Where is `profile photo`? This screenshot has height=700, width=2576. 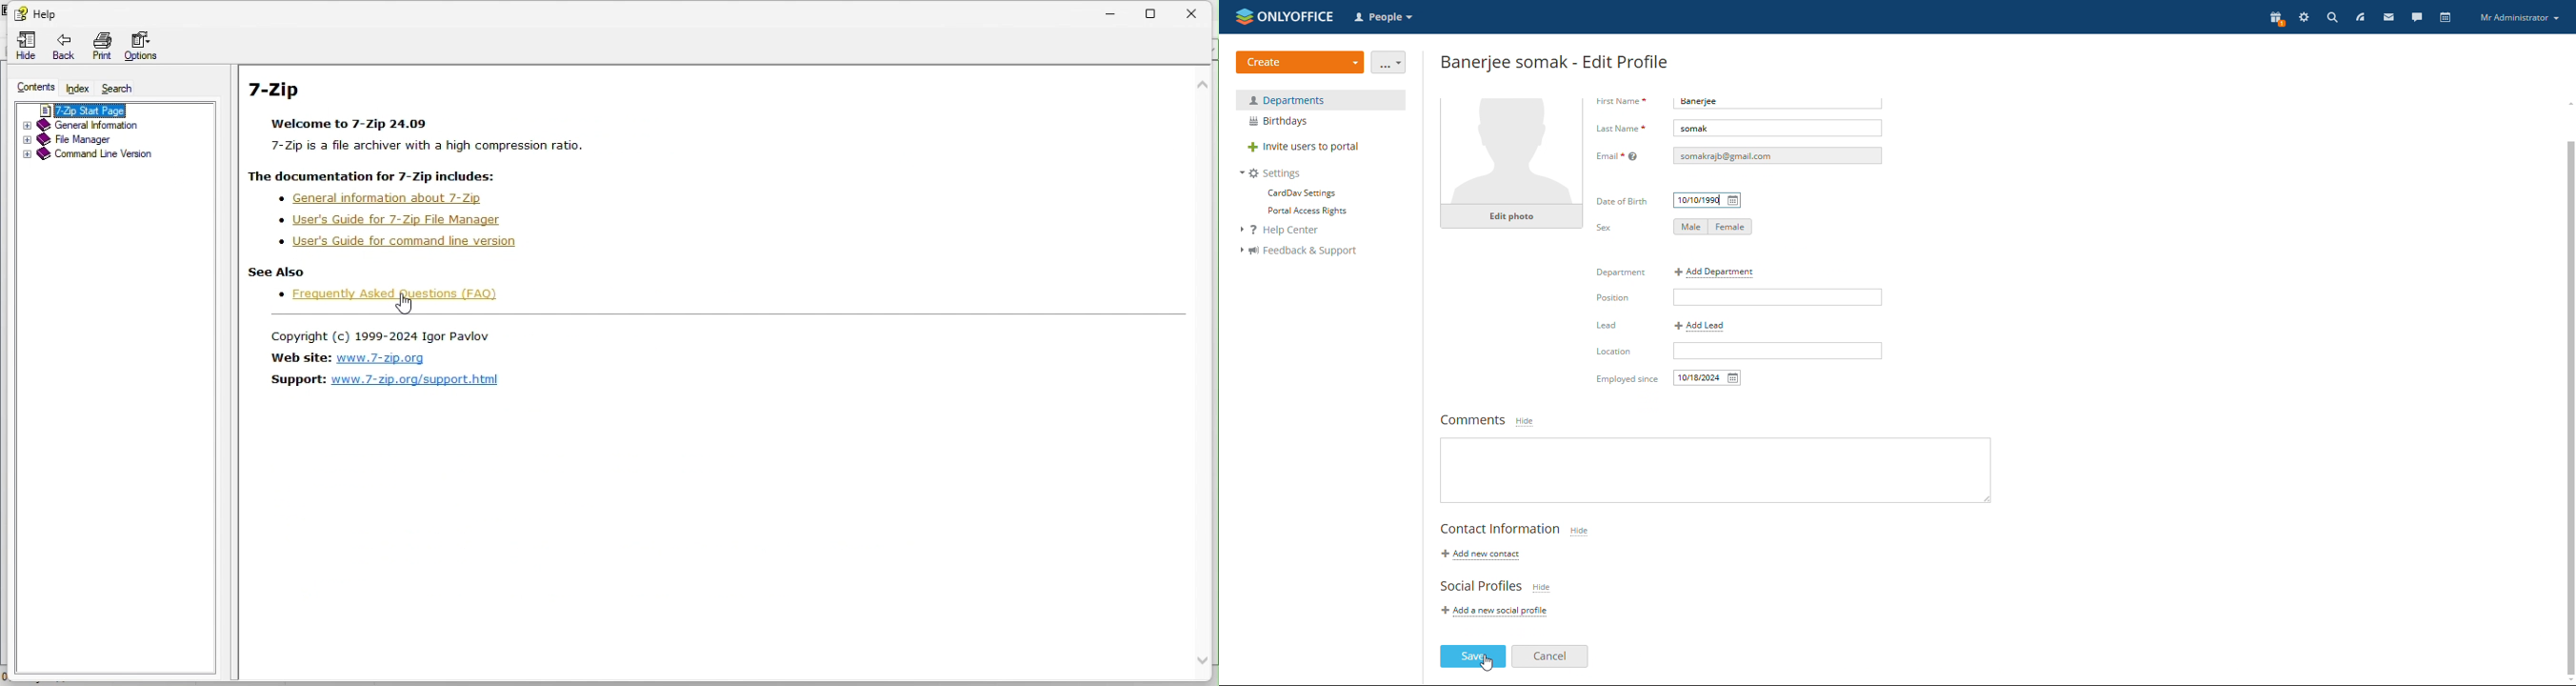 profile photo is located at coordinates (1512, 170).